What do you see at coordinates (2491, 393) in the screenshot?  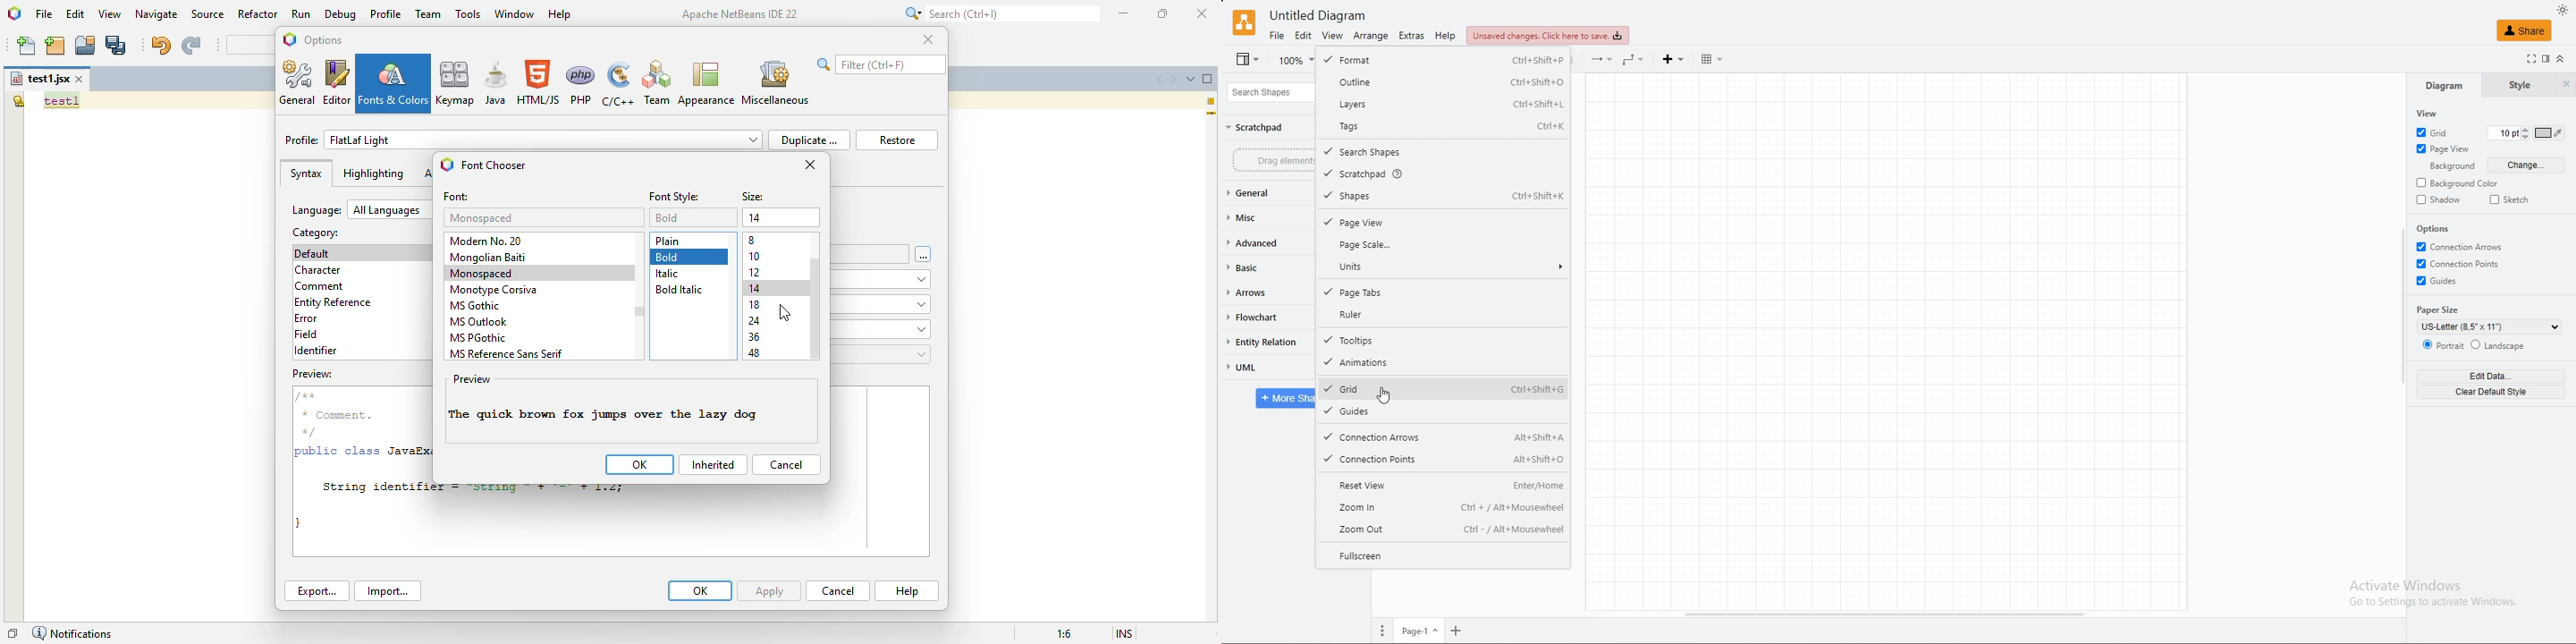 I see `clear default style` at bounding box center [2491, 393].